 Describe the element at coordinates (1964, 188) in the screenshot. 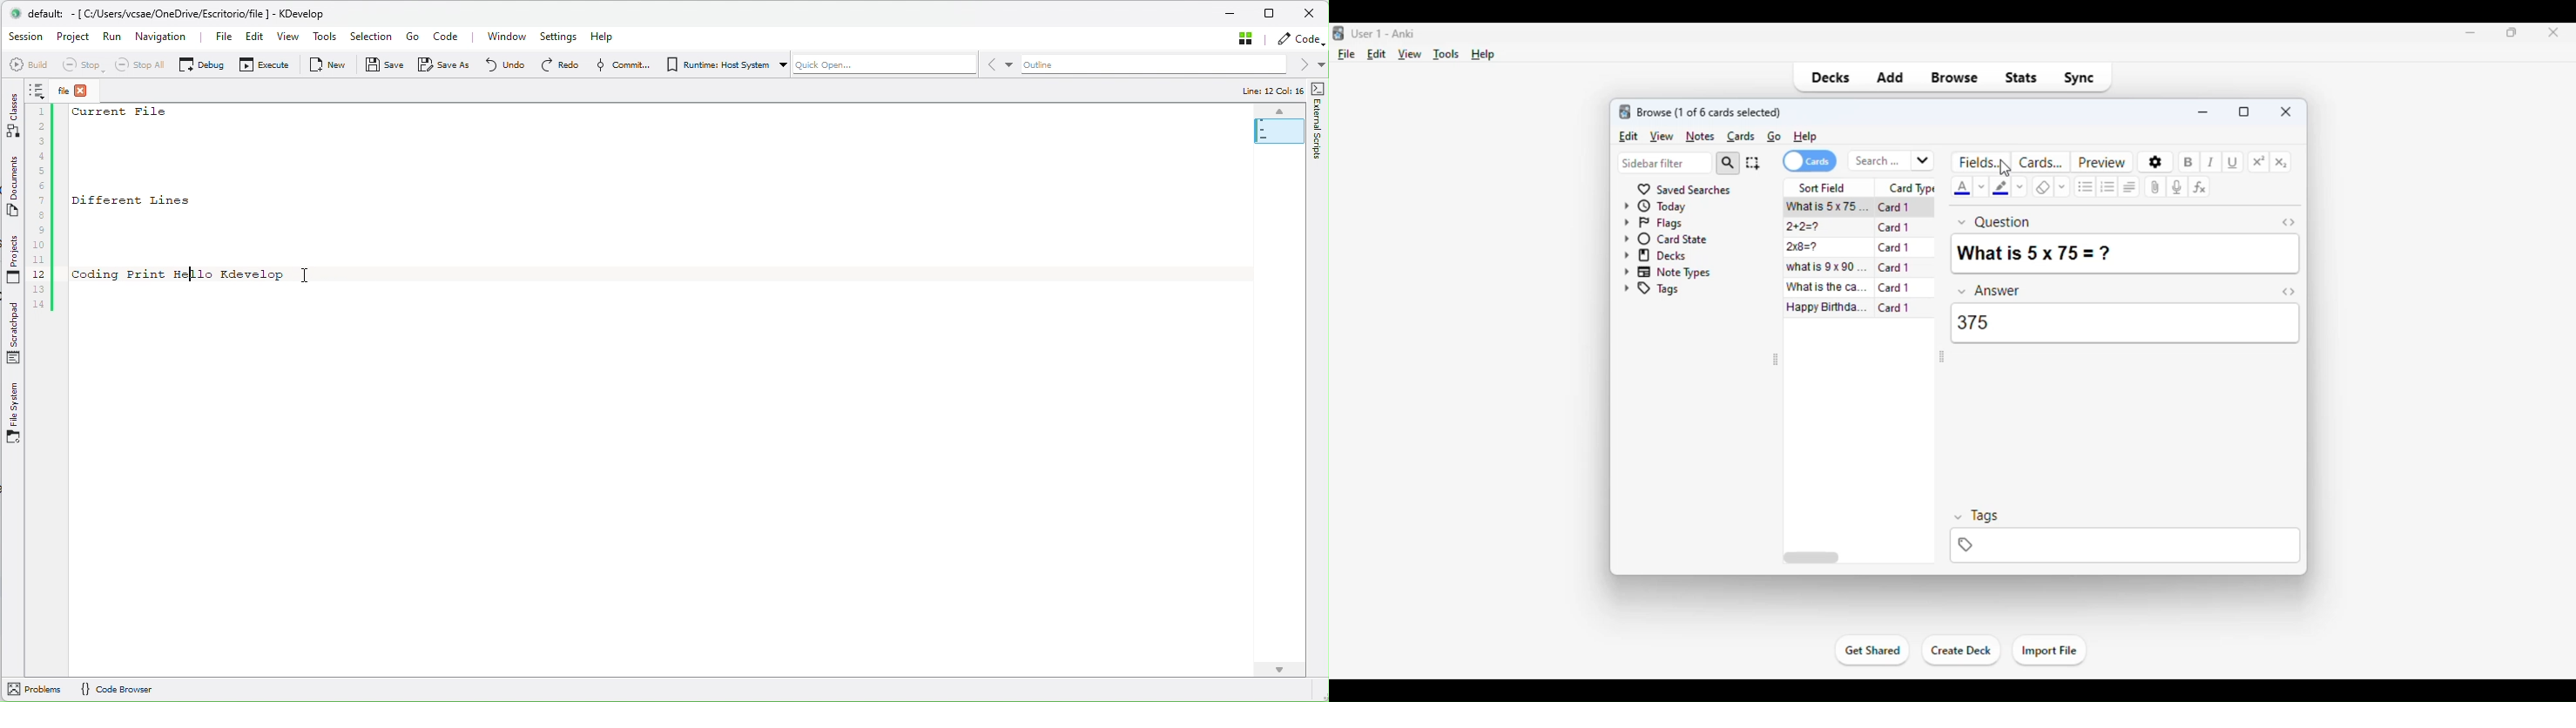

I see `text color` at that location.